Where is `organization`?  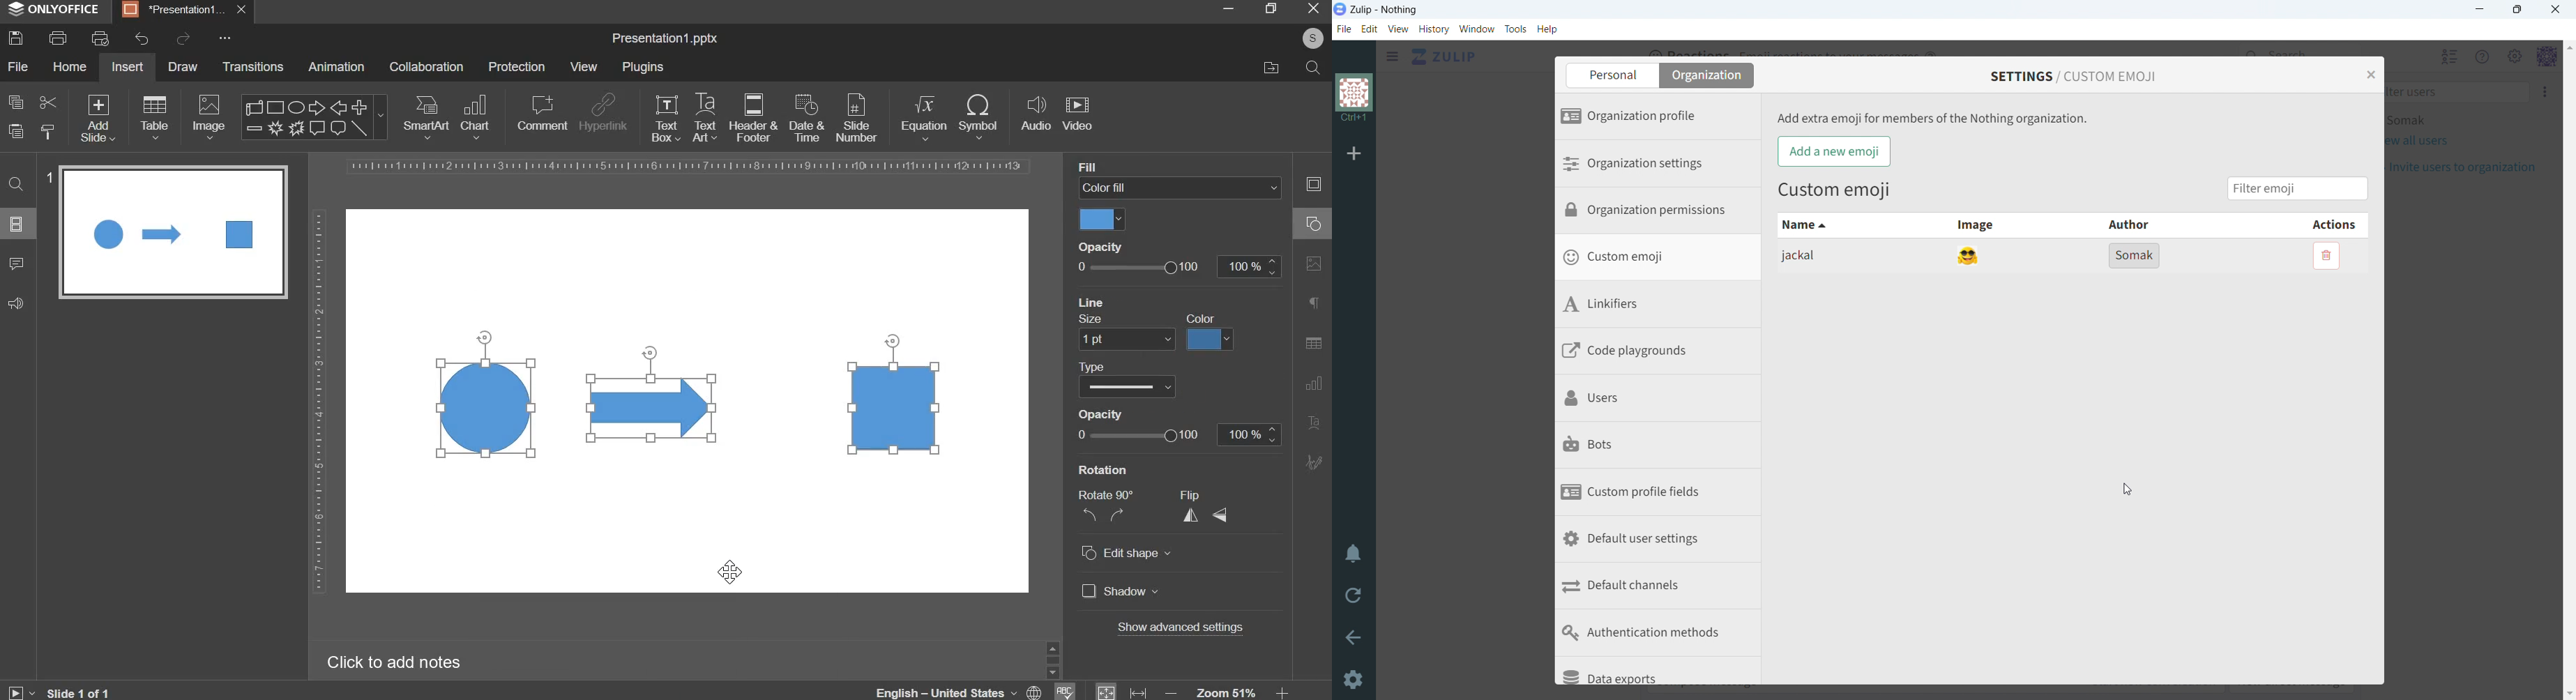 organization is located at coordinates (1353, 99).